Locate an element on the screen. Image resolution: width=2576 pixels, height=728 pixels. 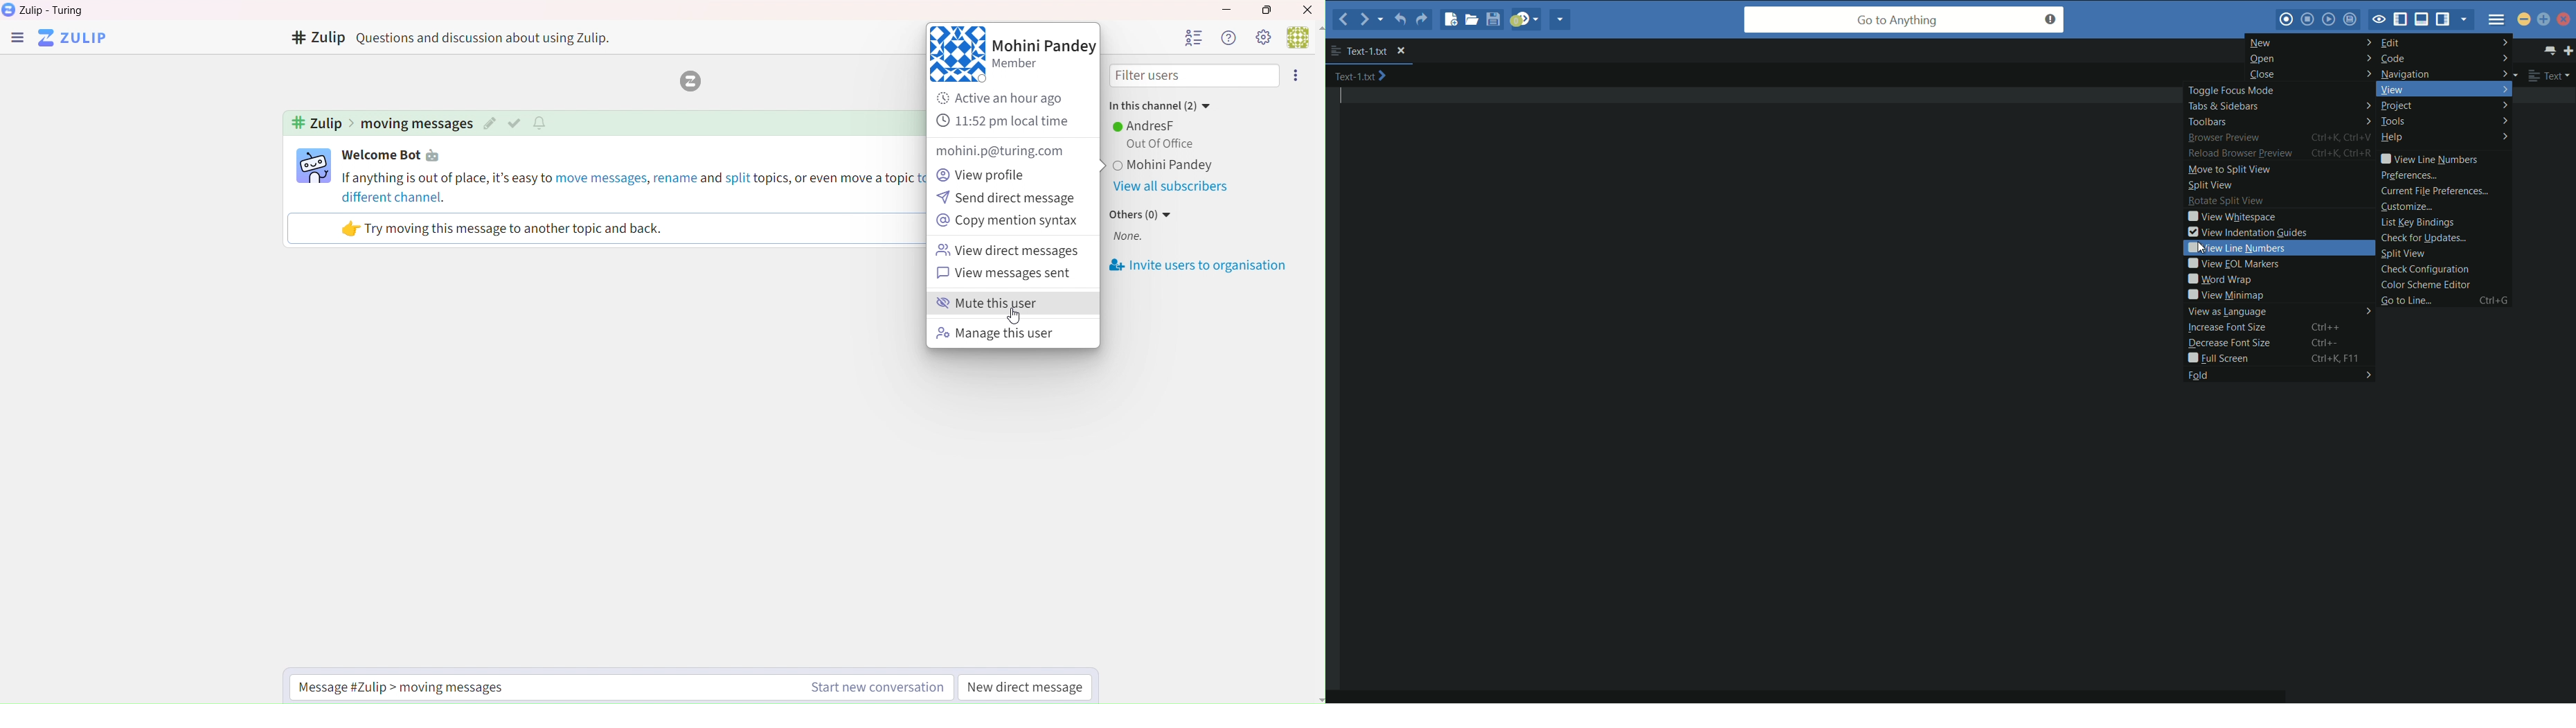
rotate split view is located at coordinates (2222, 201).